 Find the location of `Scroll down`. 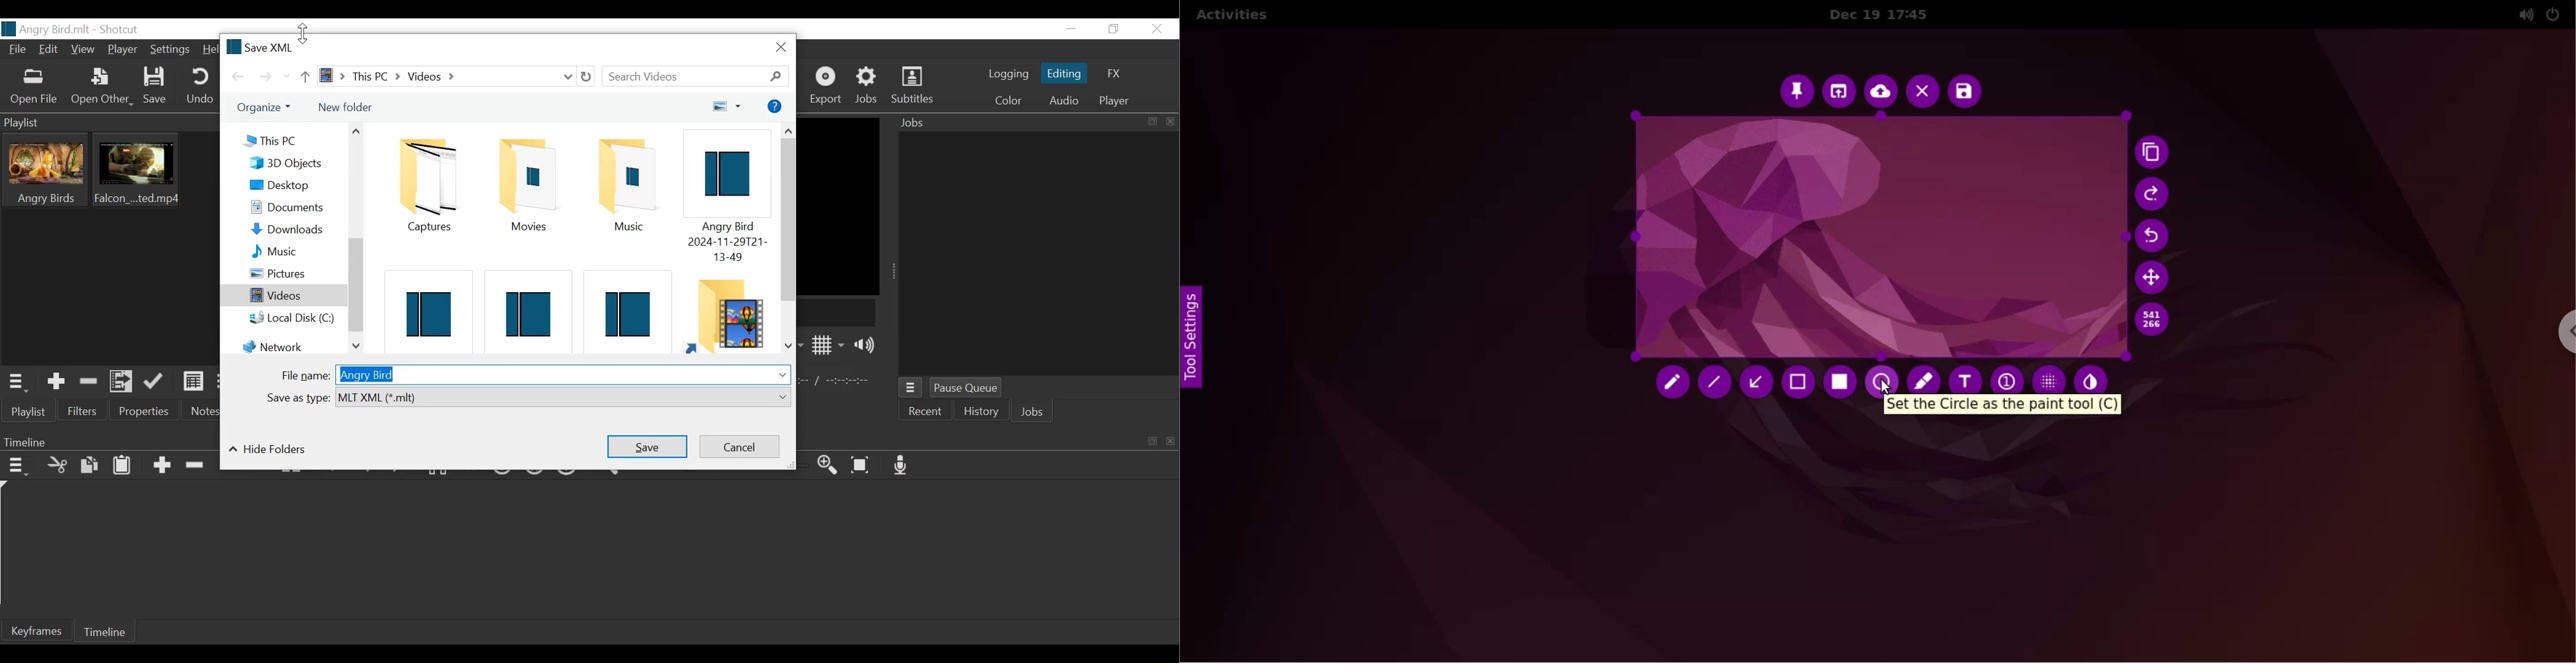

Scroll down is located at coordinates (788, 347).